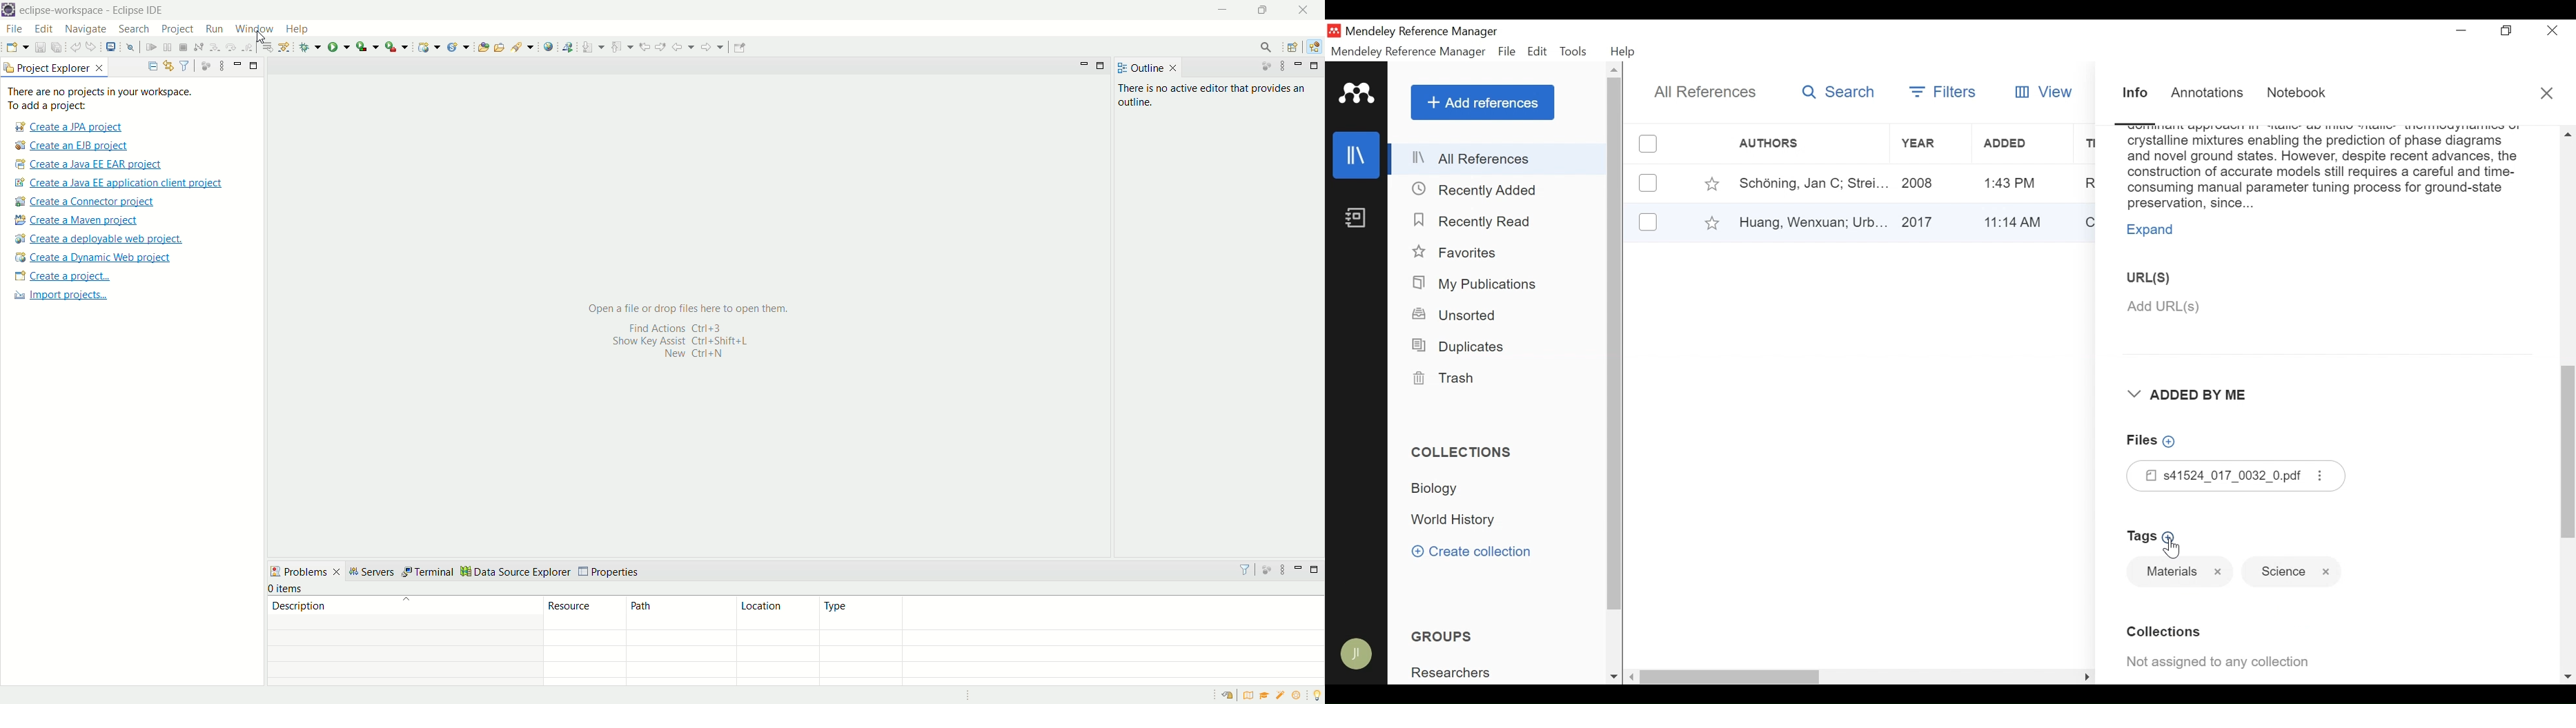 The width and height of the screenshot is (2576, 728). What do you see at coordinates (610, 573) in the screenshot?
I see `properties` at bounding box center [610, 573].